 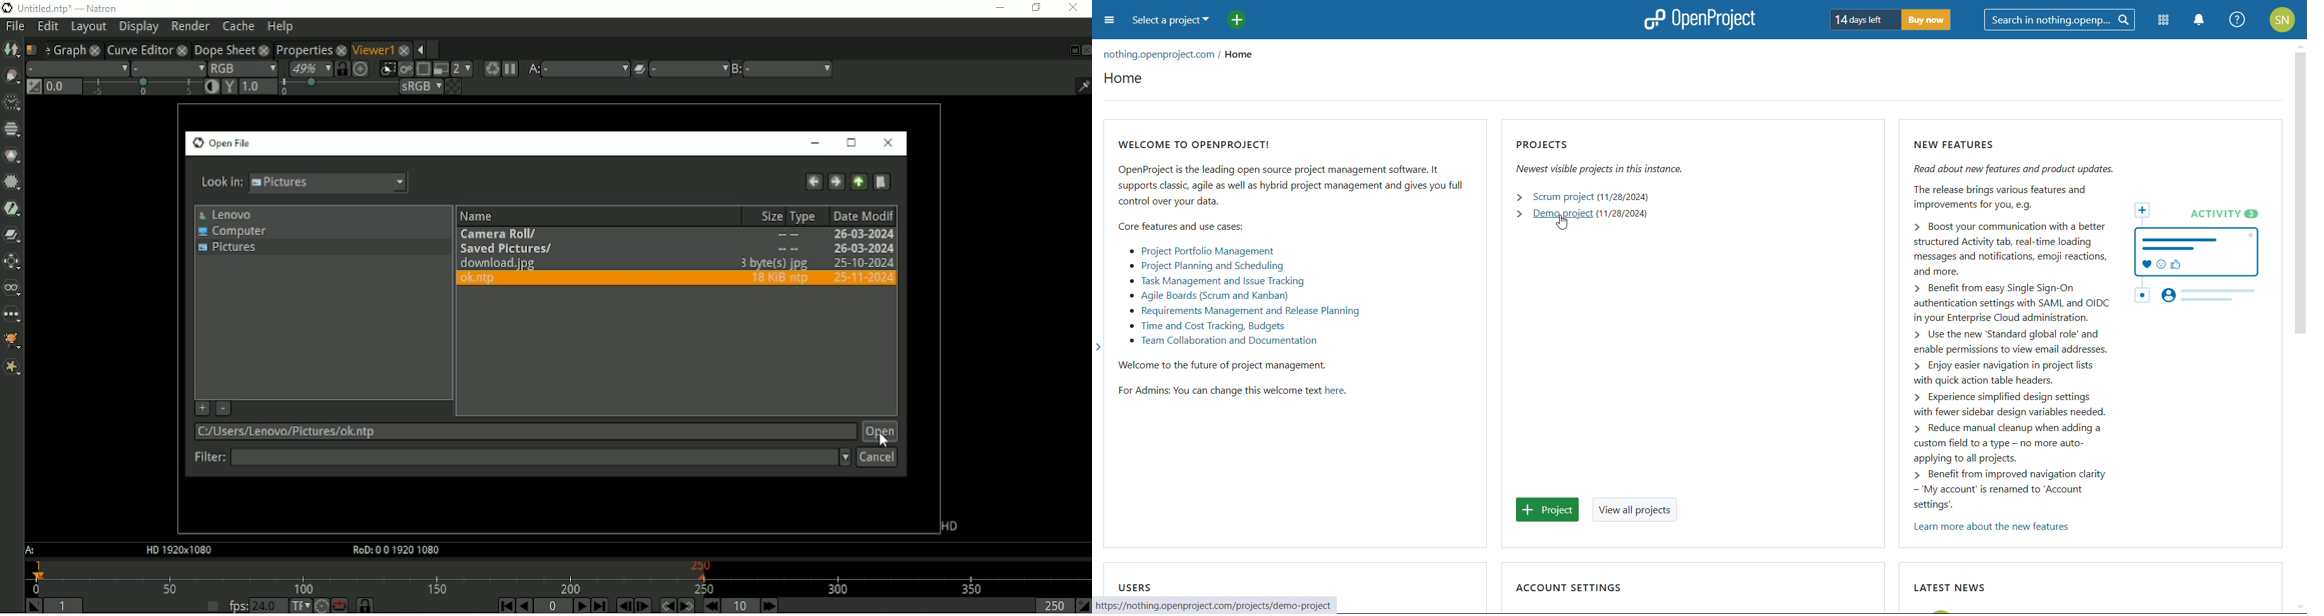 What do you see at coordinates (1548, 144) in the screenshot?
I see `PROJECTS` at bounding box center [1548, 144].